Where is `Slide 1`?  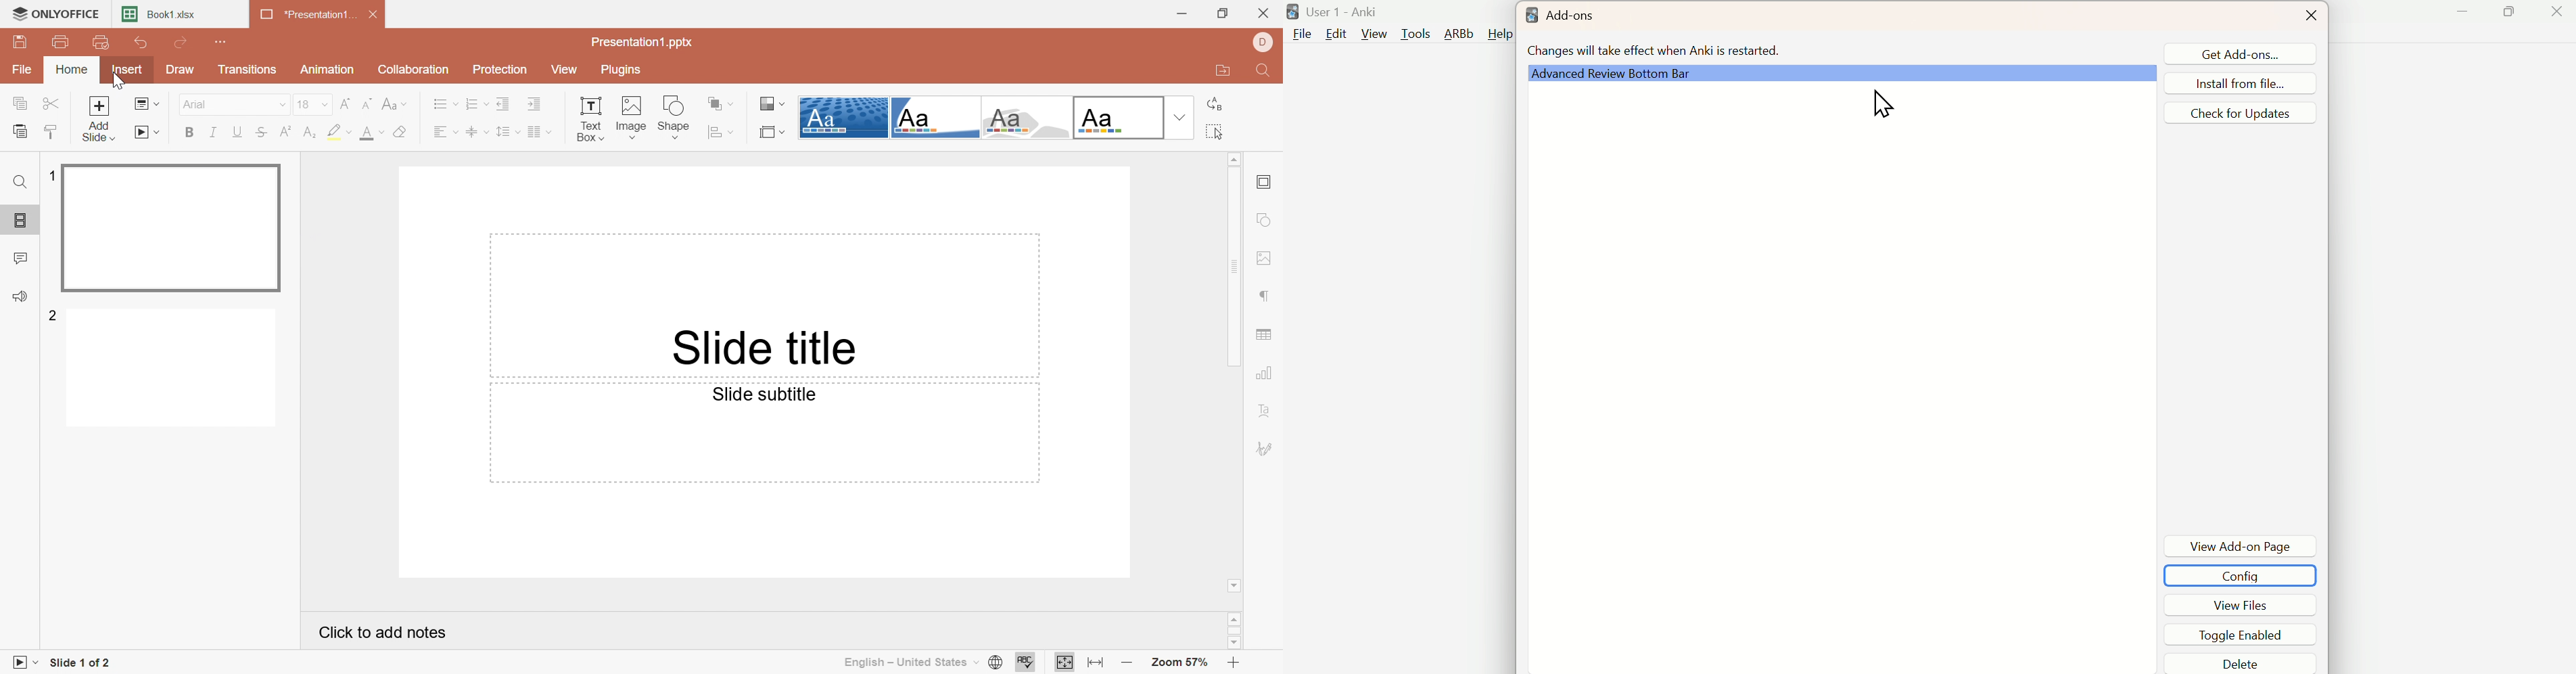
Slide 1 is located at coordinates (174, 229).